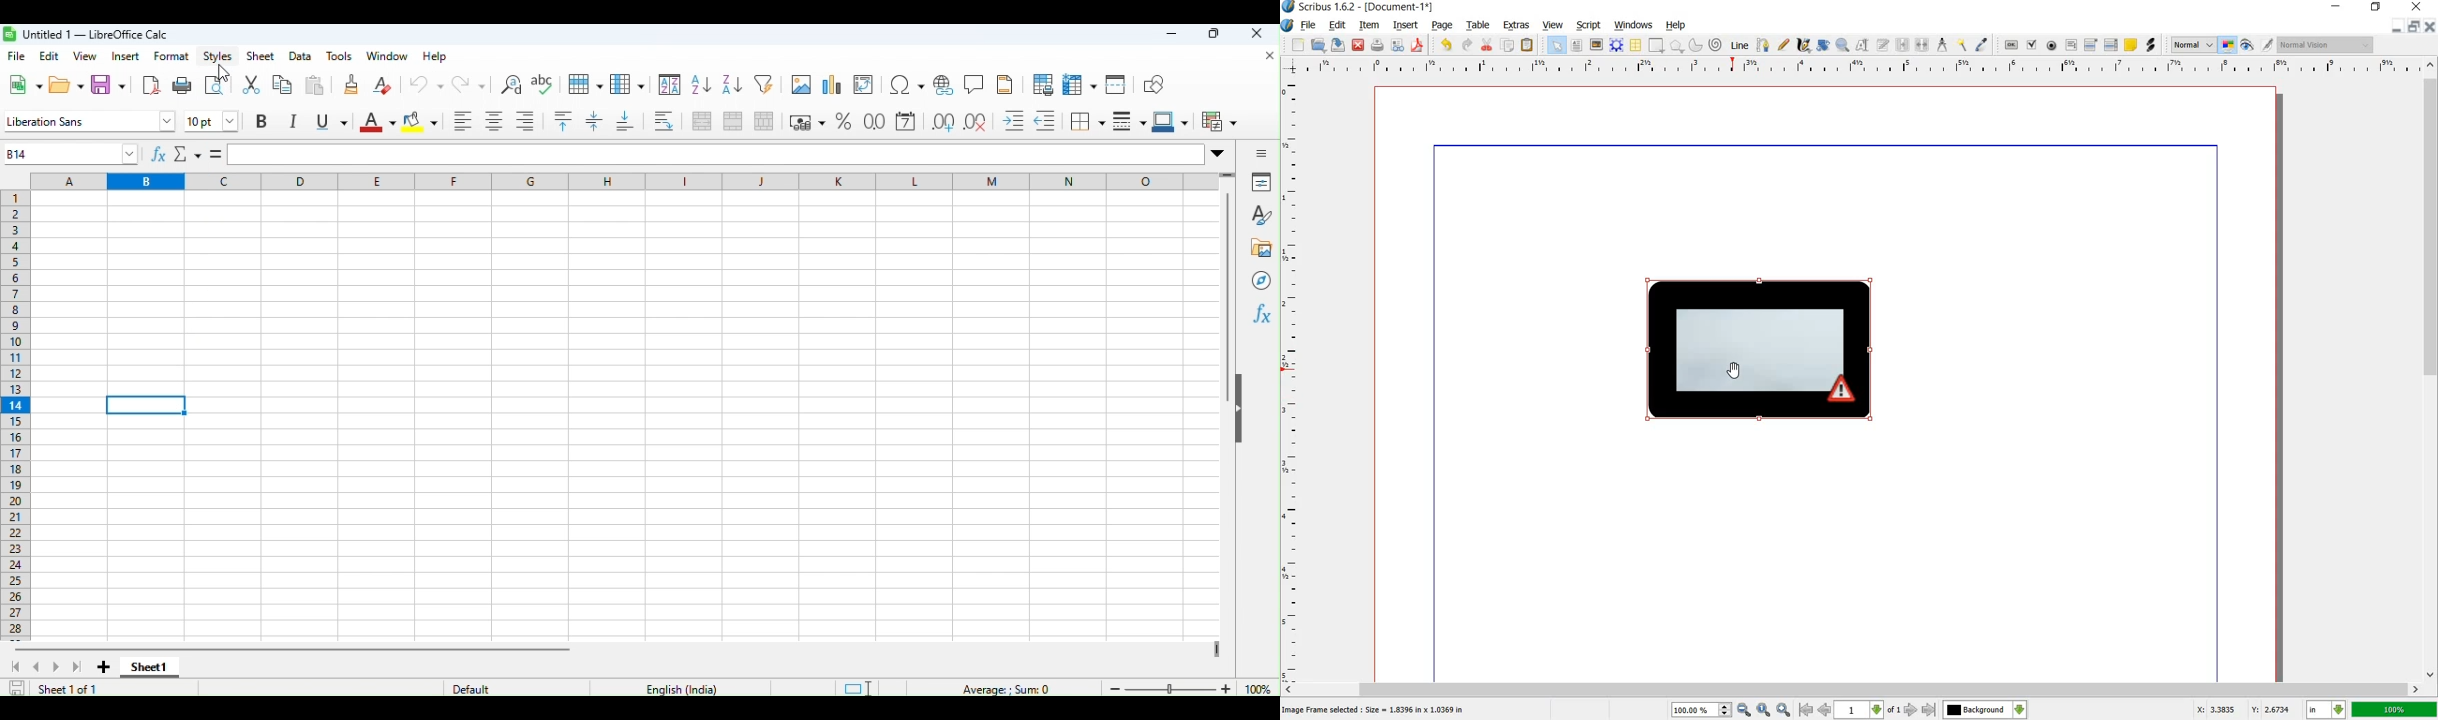 This screenshot has width=2464, height=728. What do you see at coordinates (1171, 124) in the screenshot?
I see `Border colour` at bounding box center [1171, 124].